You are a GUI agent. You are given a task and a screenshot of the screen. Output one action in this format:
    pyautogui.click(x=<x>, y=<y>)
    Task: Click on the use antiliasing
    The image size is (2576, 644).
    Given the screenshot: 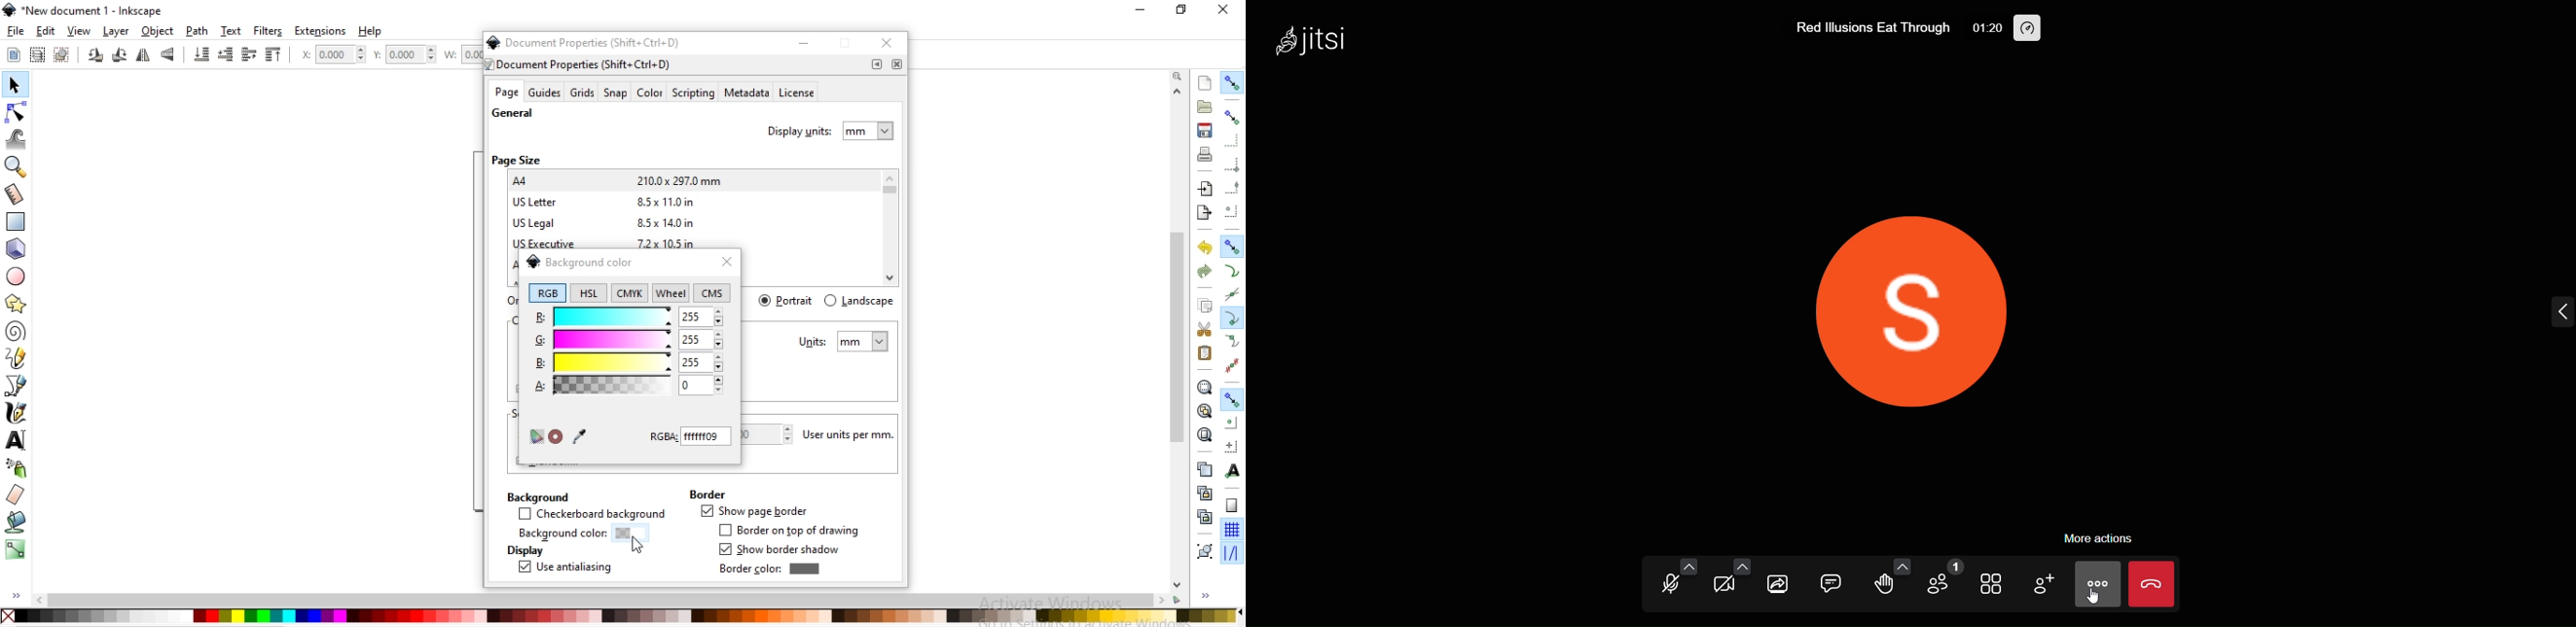 What is the action you would take?
    pyautogui.click(x=564, y=569)
    